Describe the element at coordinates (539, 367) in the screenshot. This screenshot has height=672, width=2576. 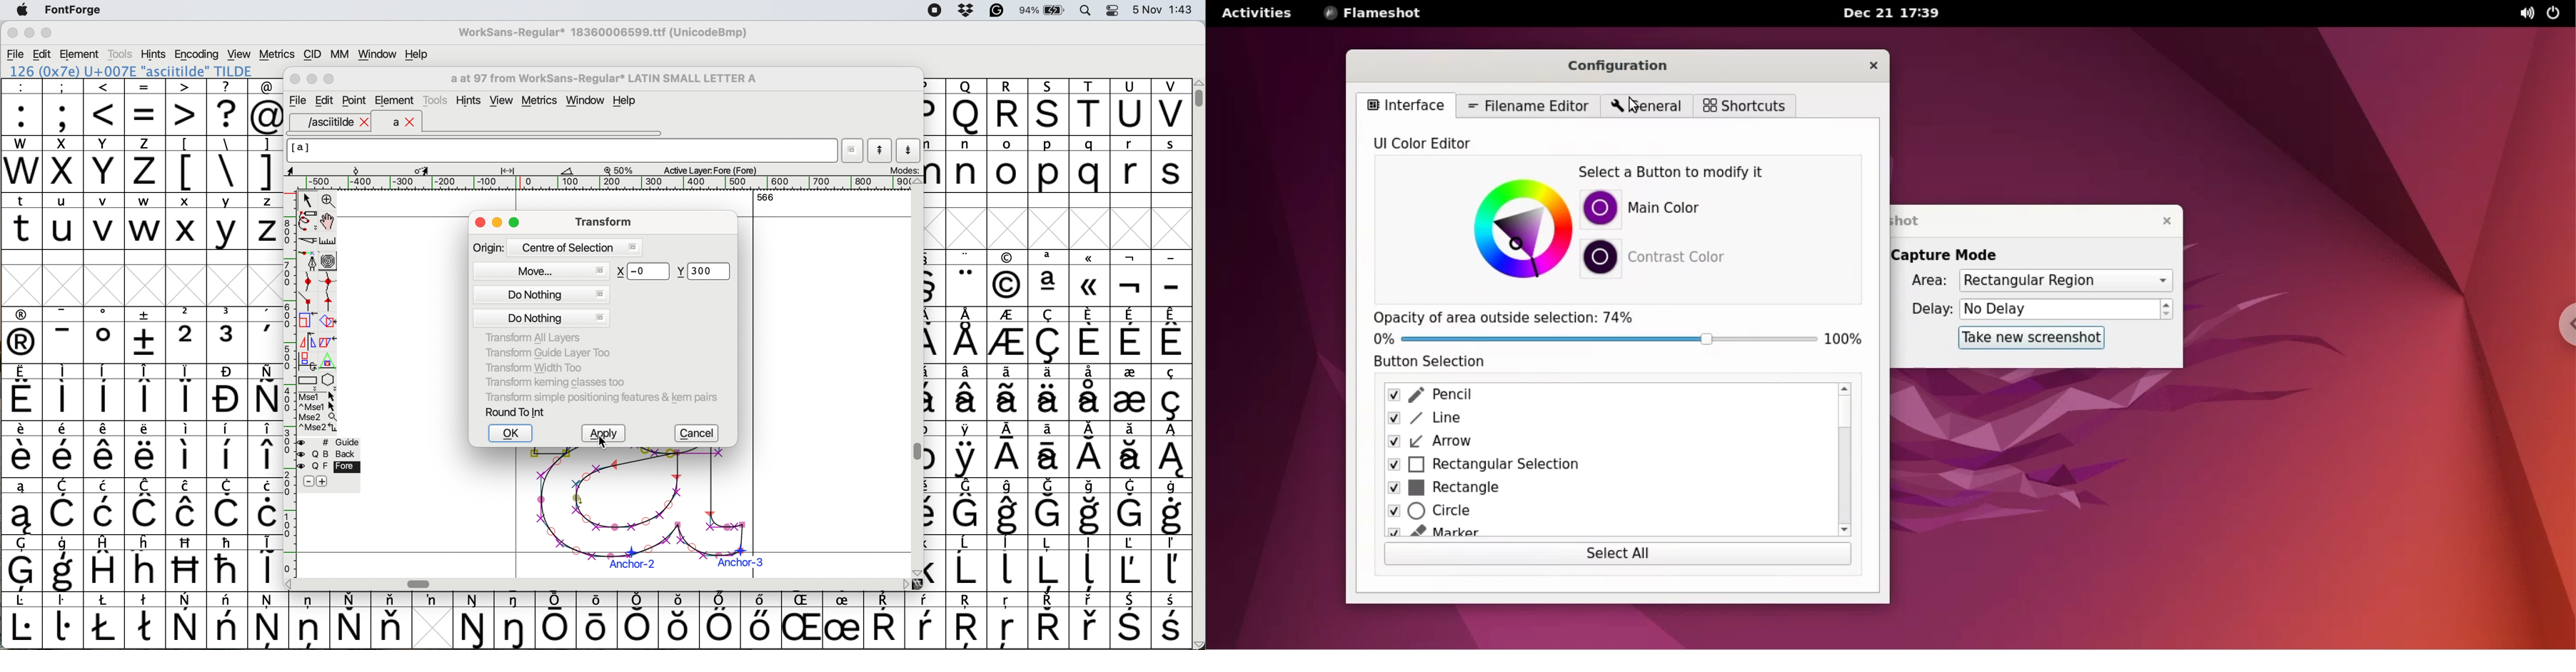
I see `tranform width too` at that location.